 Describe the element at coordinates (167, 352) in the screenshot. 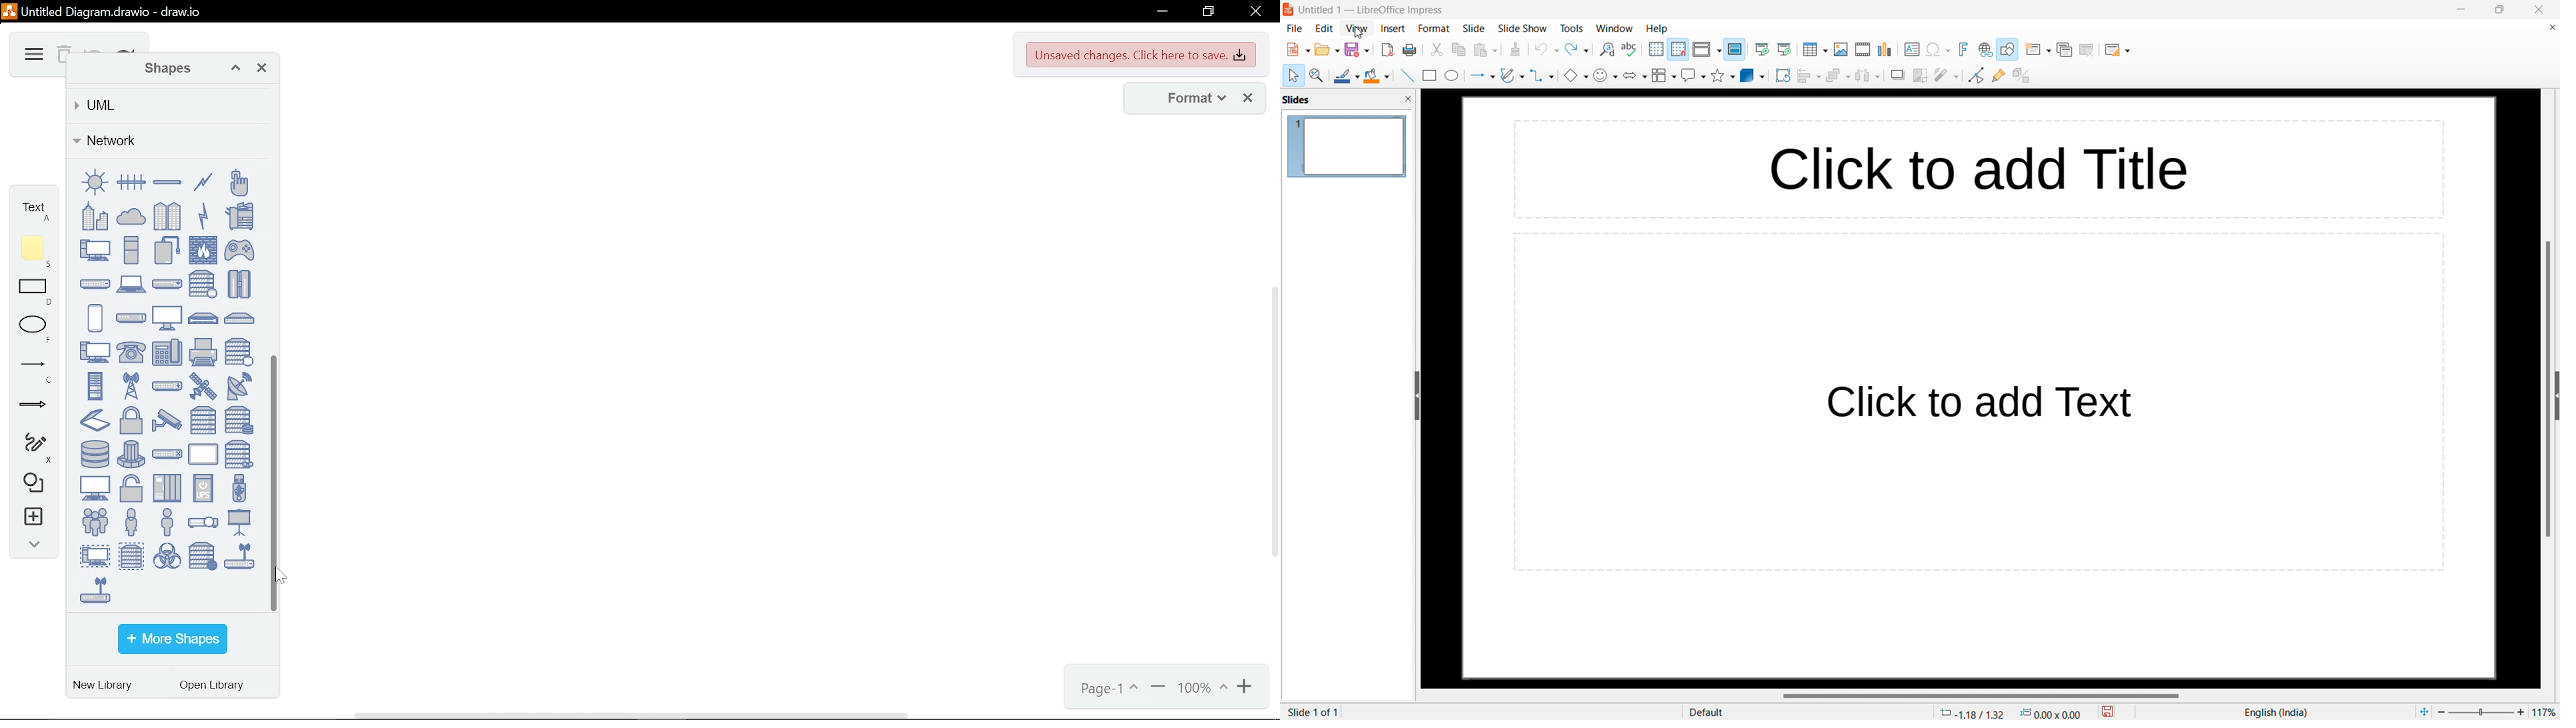

I see `phone` at that location.